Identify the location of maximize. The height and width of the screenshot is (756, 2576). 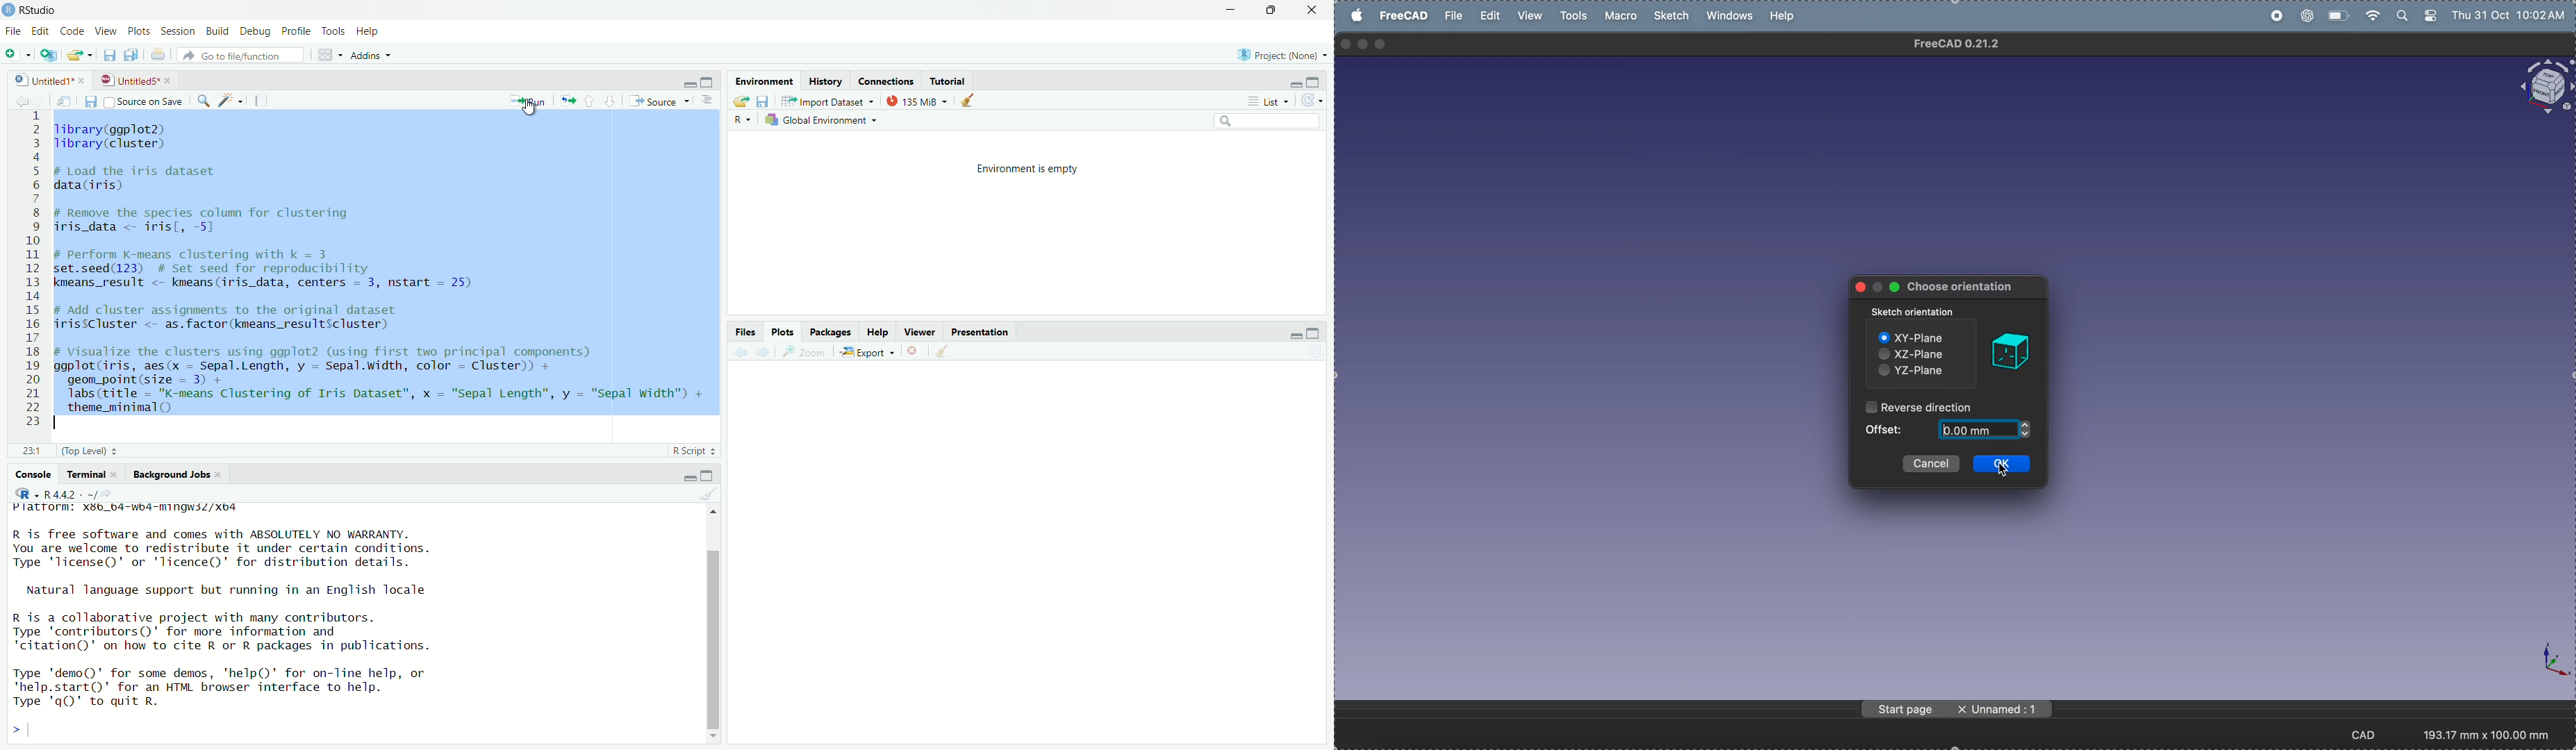
(1321, 331).